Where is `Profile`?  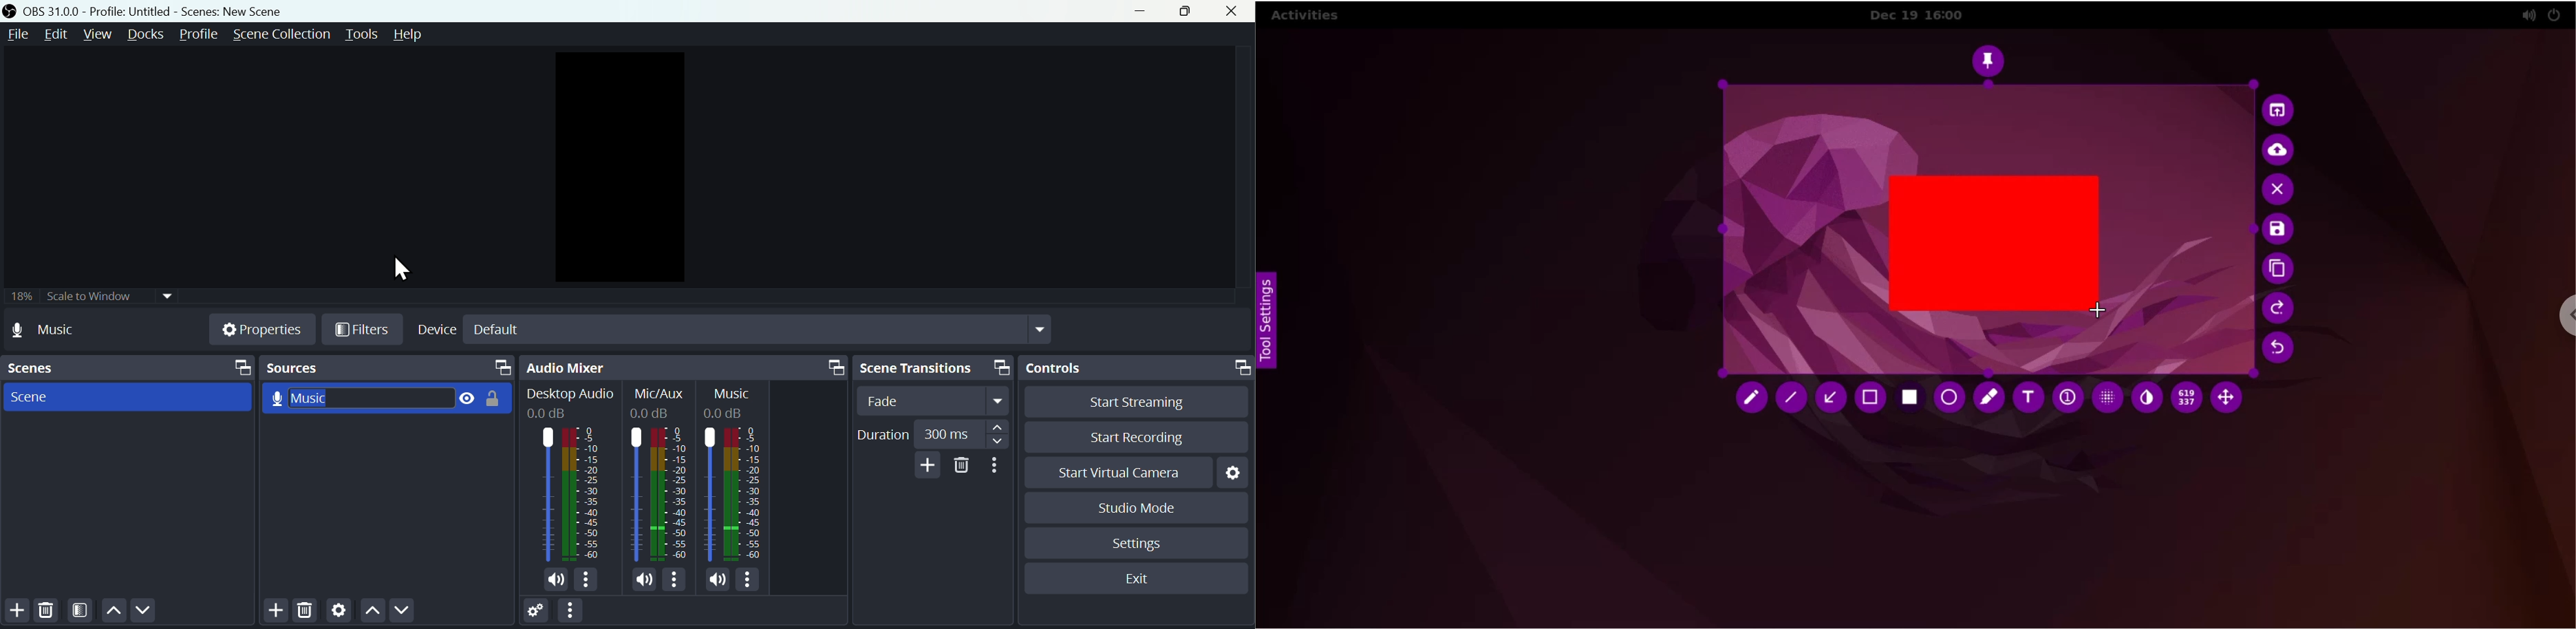
Profile is located at coordinates (198, 33).